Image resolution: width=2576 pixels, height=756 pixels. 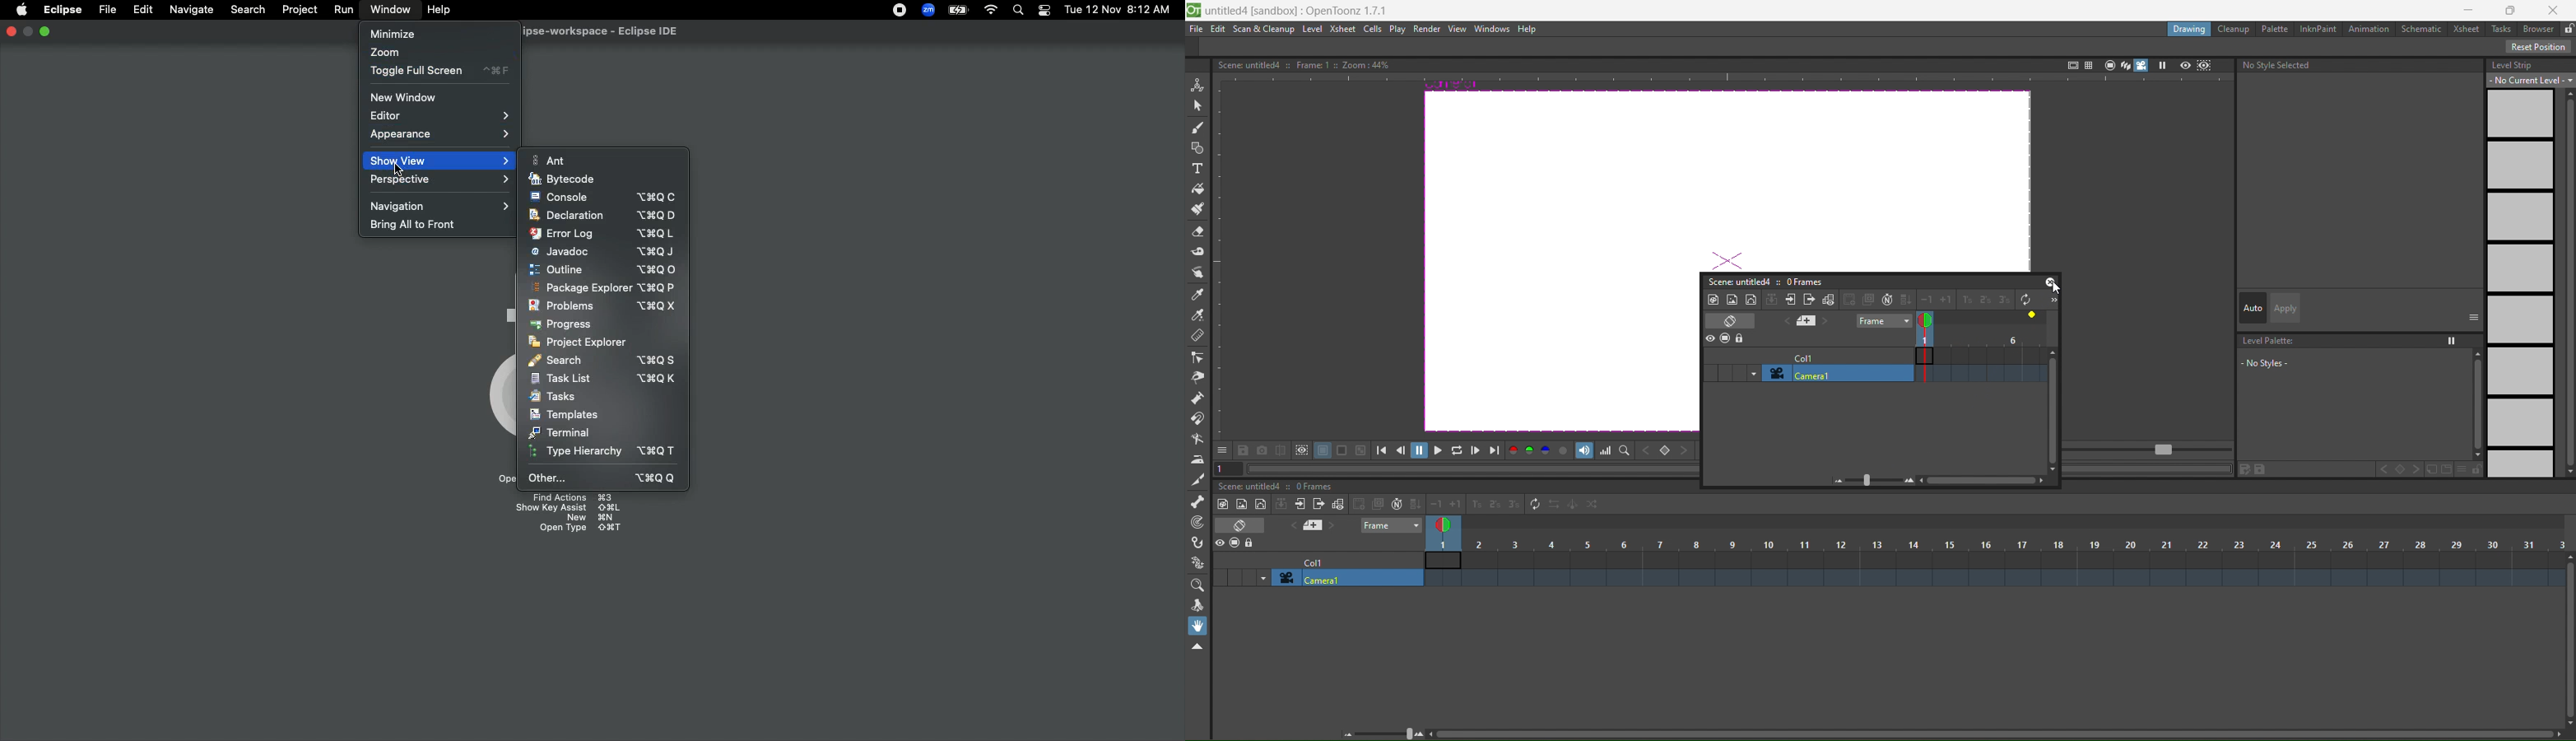 What do you see at coordinates (412, 97) in the screenshot?
I see `New window` at bounding box center [412, 97].